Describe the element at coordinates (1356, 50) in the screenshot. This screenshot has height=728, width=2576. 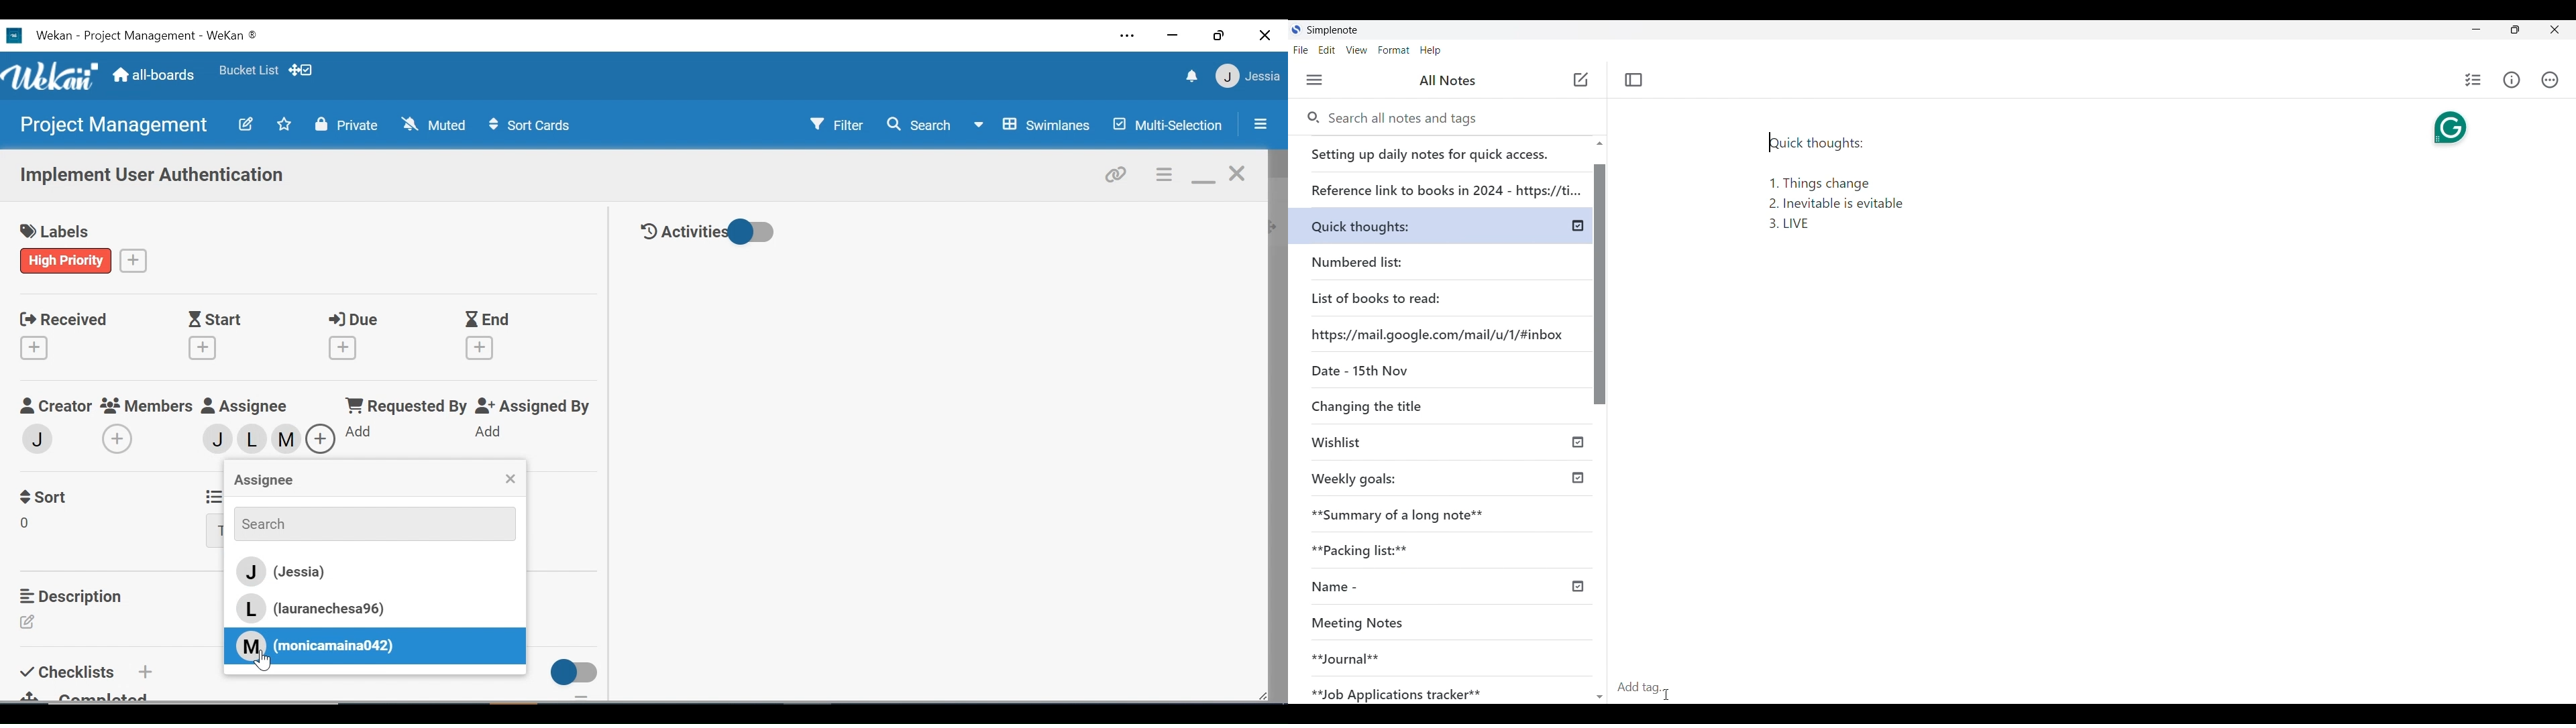
I see `View menu` at that location.